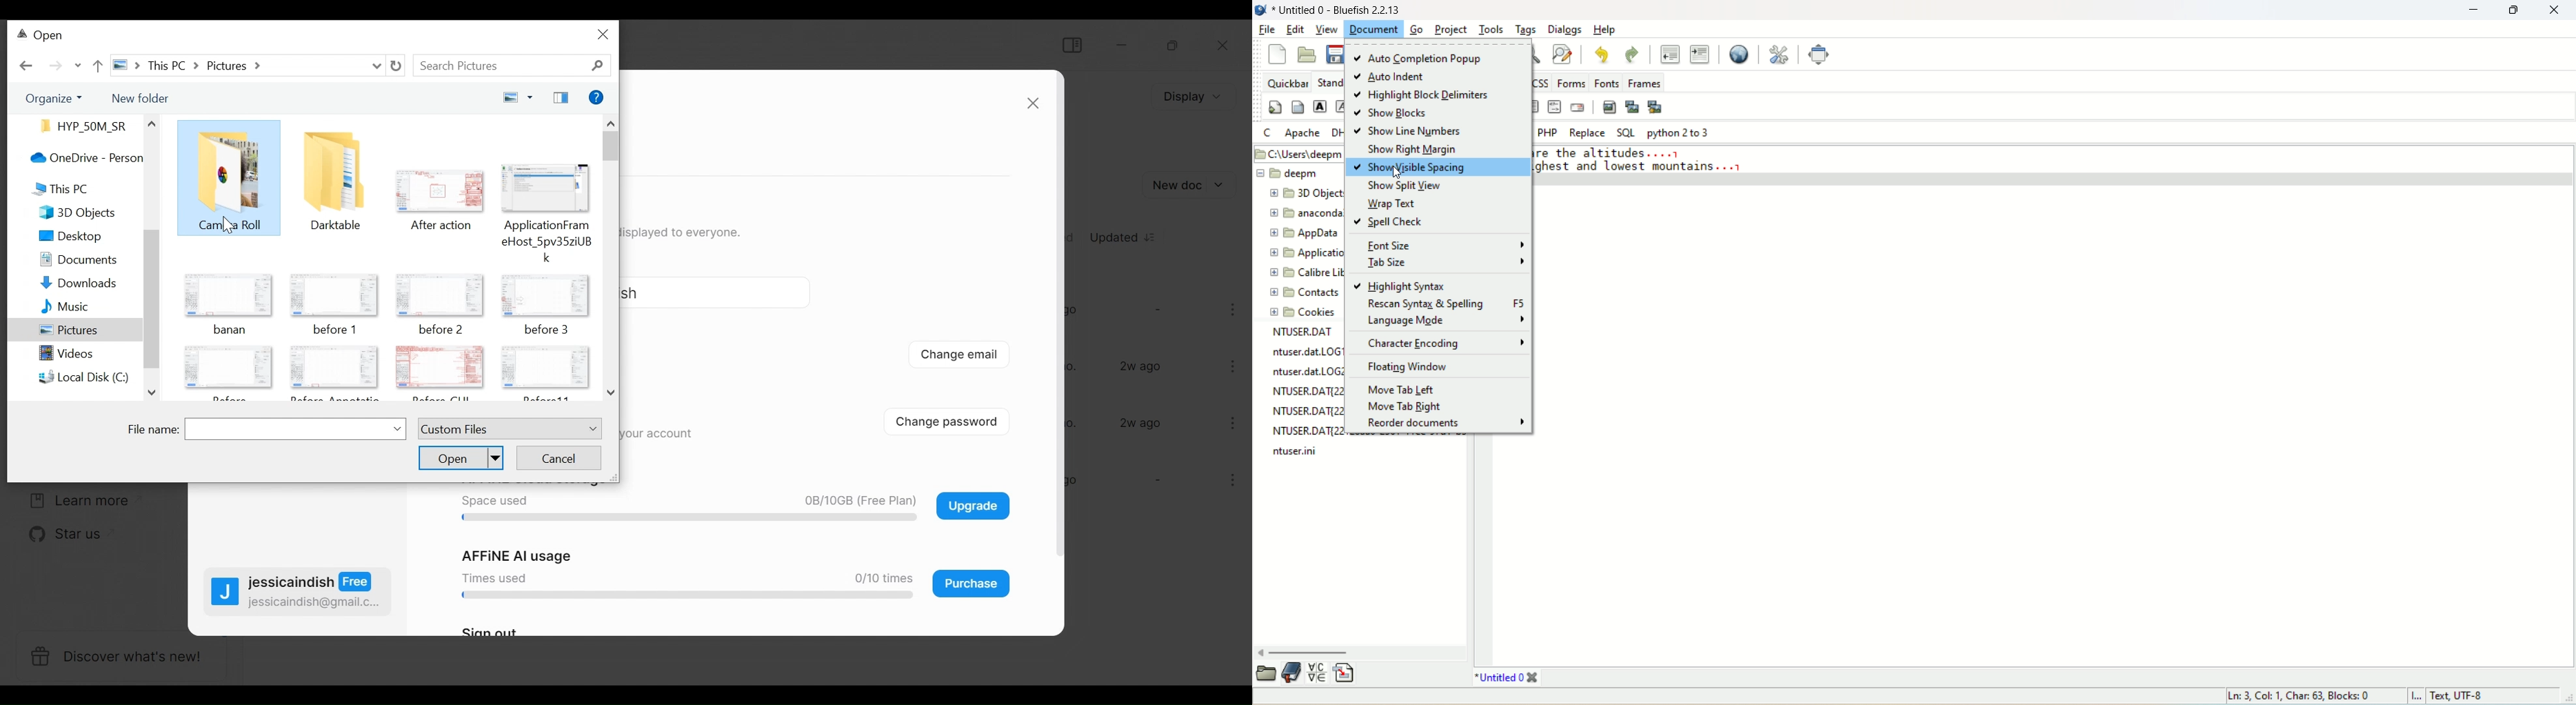  What do you see at coordinates (1555, 107) in the screenshot?
I see `HTML comment` at bounding box center [1555, 107].